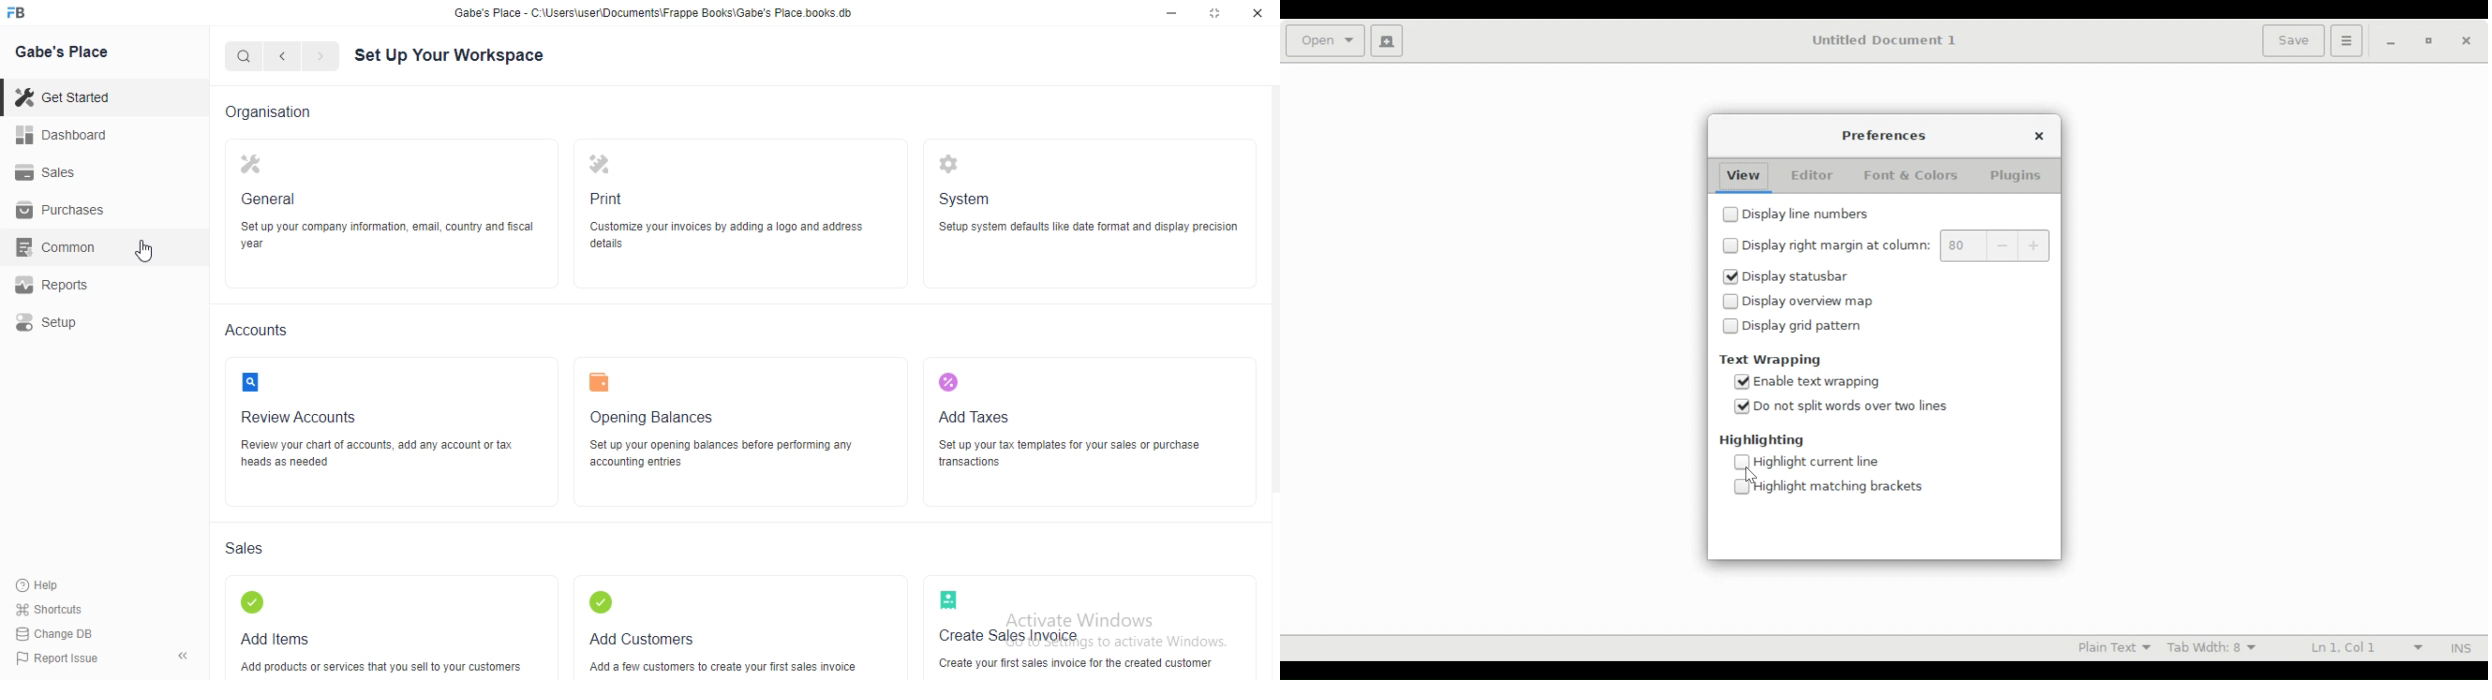 This screenshot has width=2492, height=700. I want to click on Change DB, so click(60, 631).